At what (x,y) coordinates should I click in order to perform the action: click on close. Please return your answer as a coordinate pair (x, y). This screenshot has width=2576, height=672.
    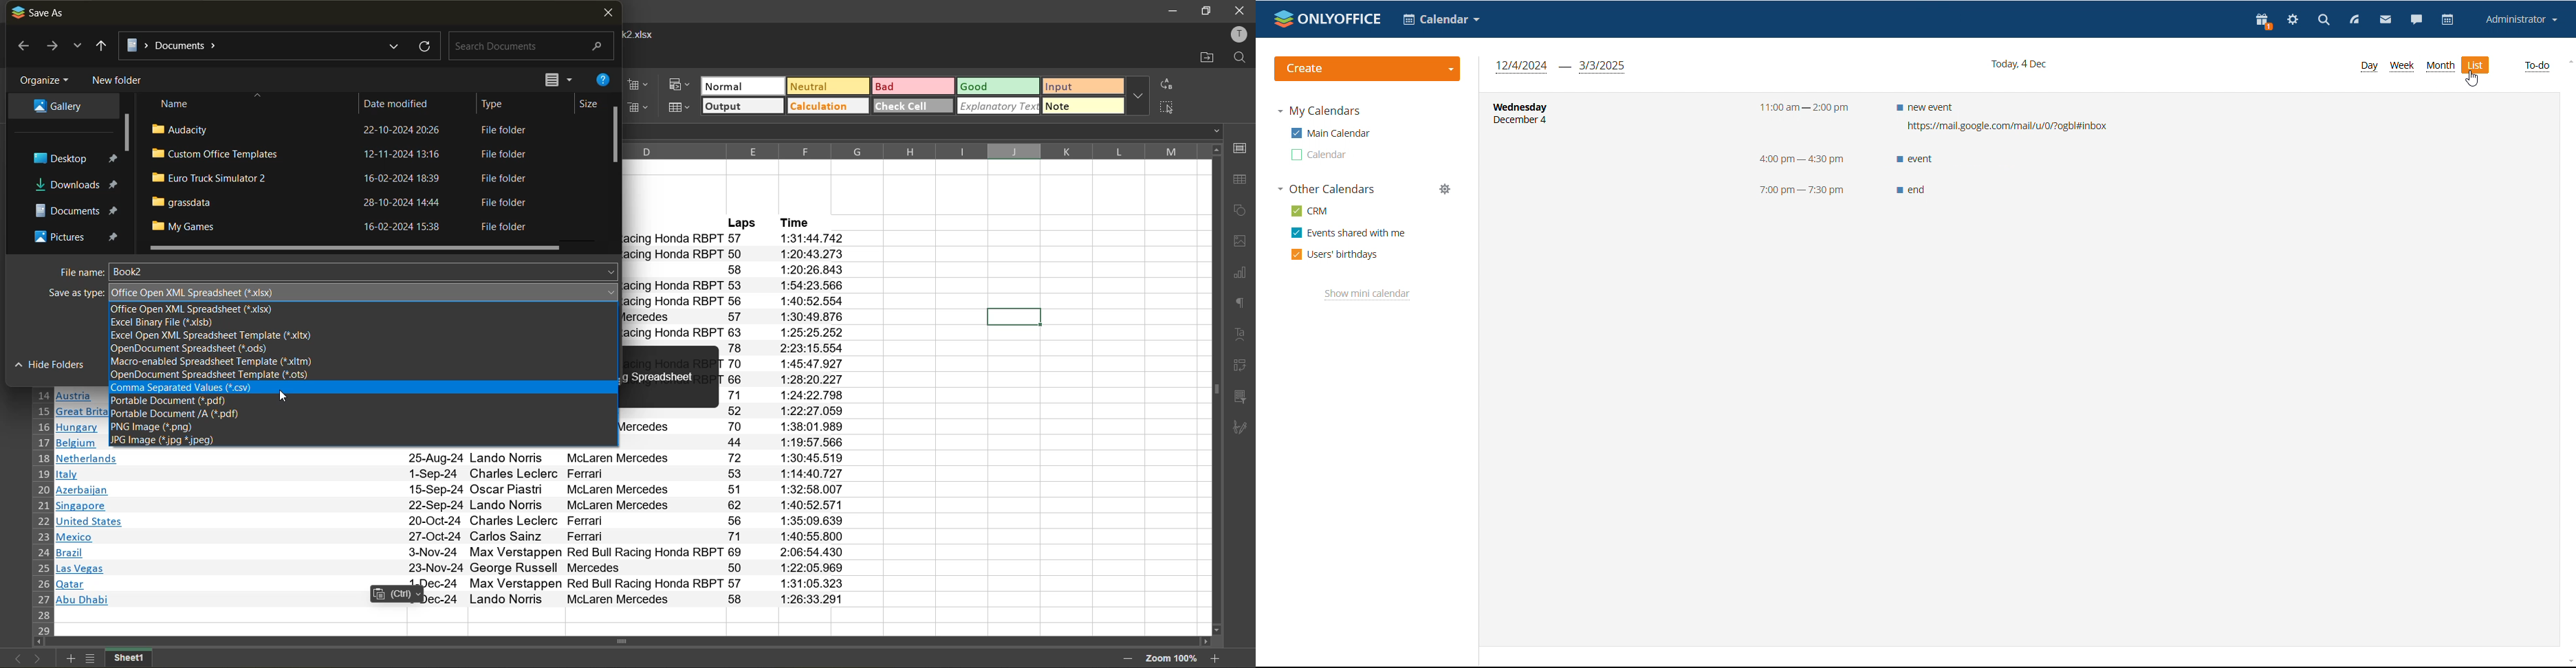
    Looking at the image, I should click on (608, 14).